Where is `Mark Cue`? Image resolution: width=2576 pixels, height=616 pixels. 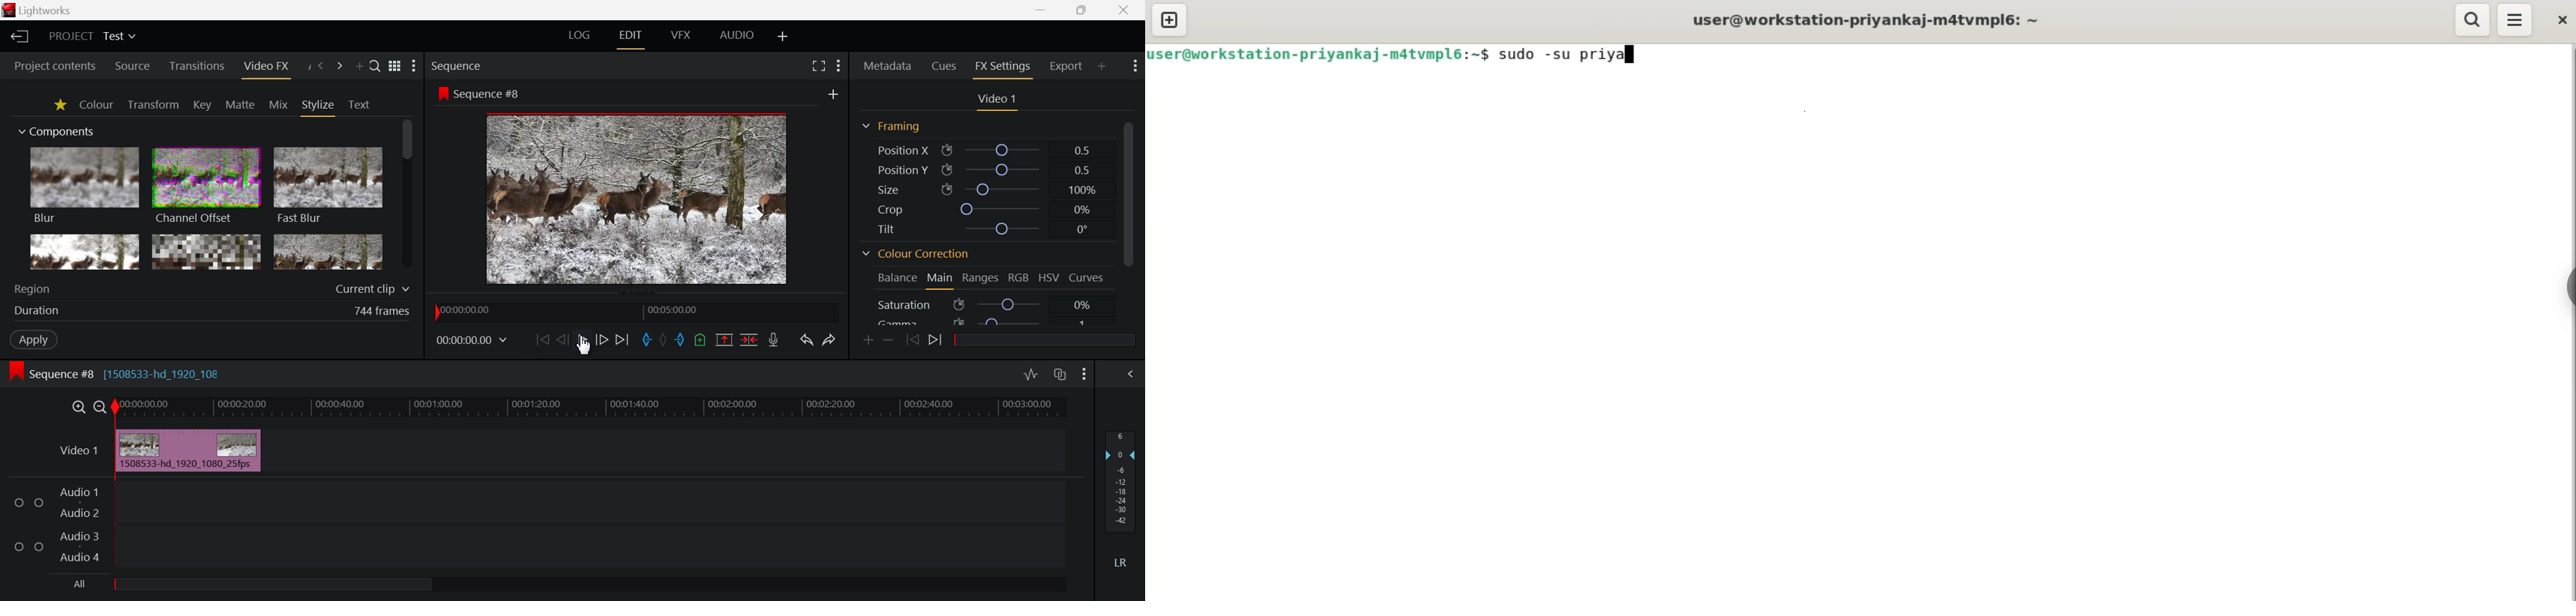
Mark Cue is located at coordinates (700, 339).